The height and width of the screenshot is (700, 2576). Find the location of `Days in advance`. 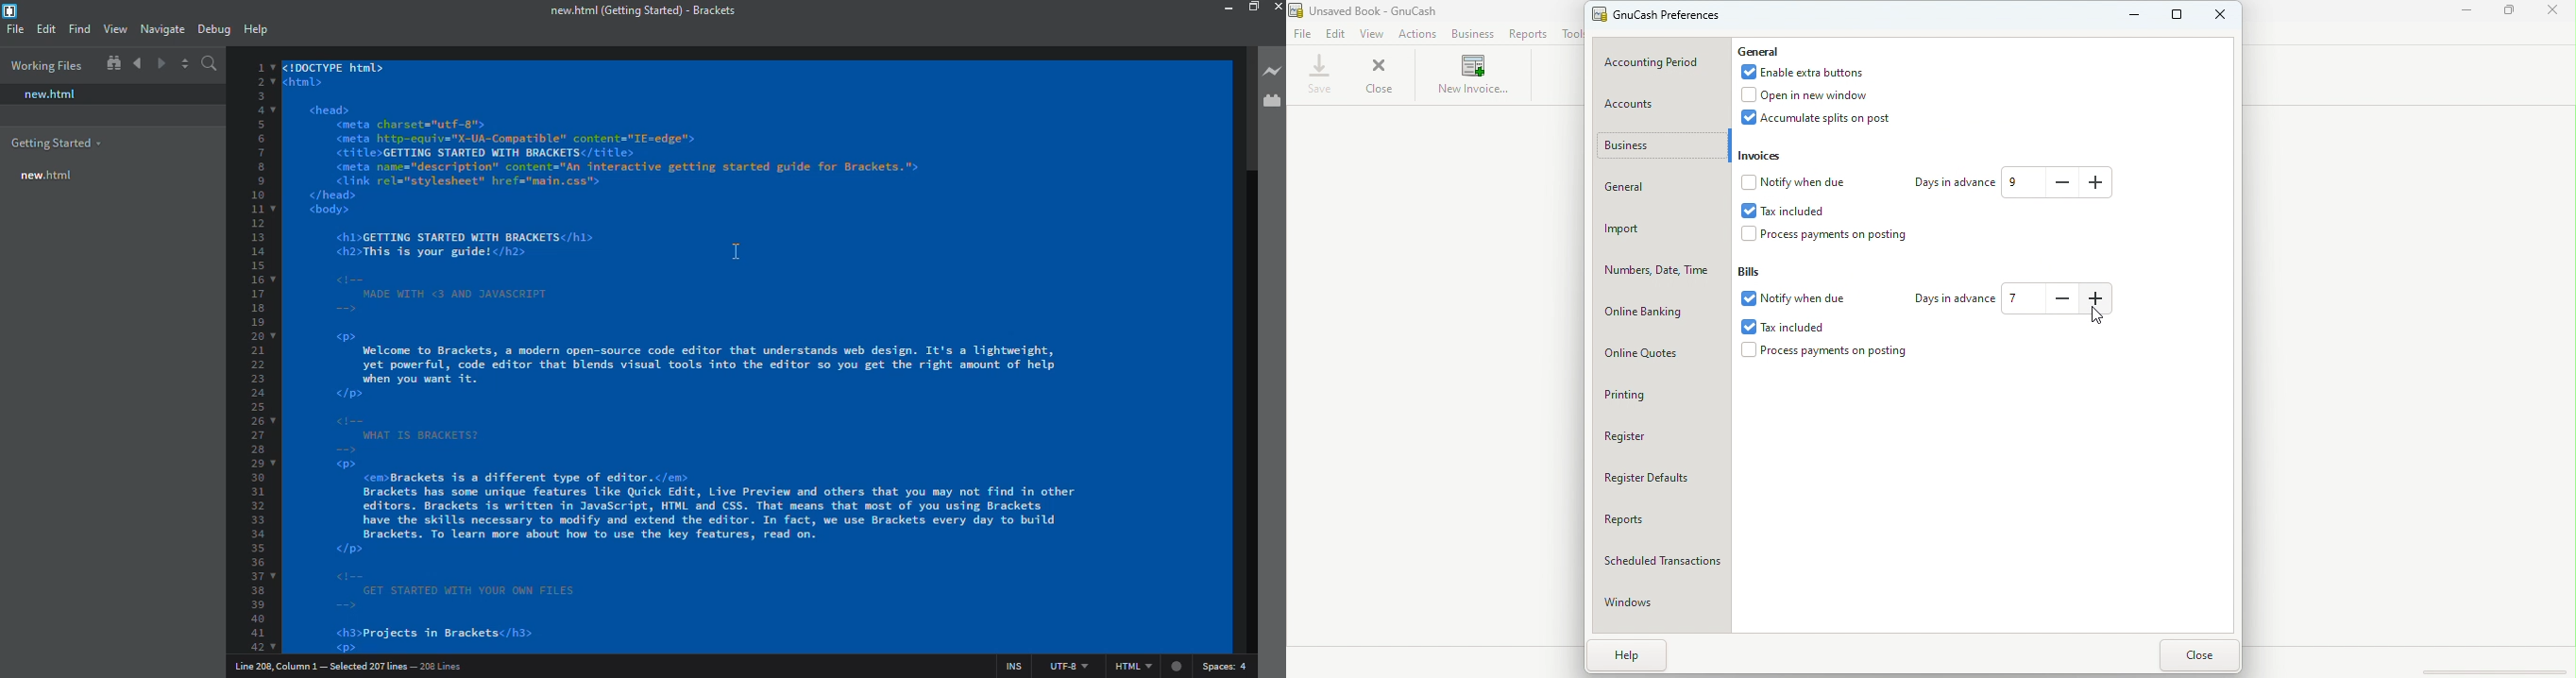

Days in advance is located at coordinates (1956, 299).